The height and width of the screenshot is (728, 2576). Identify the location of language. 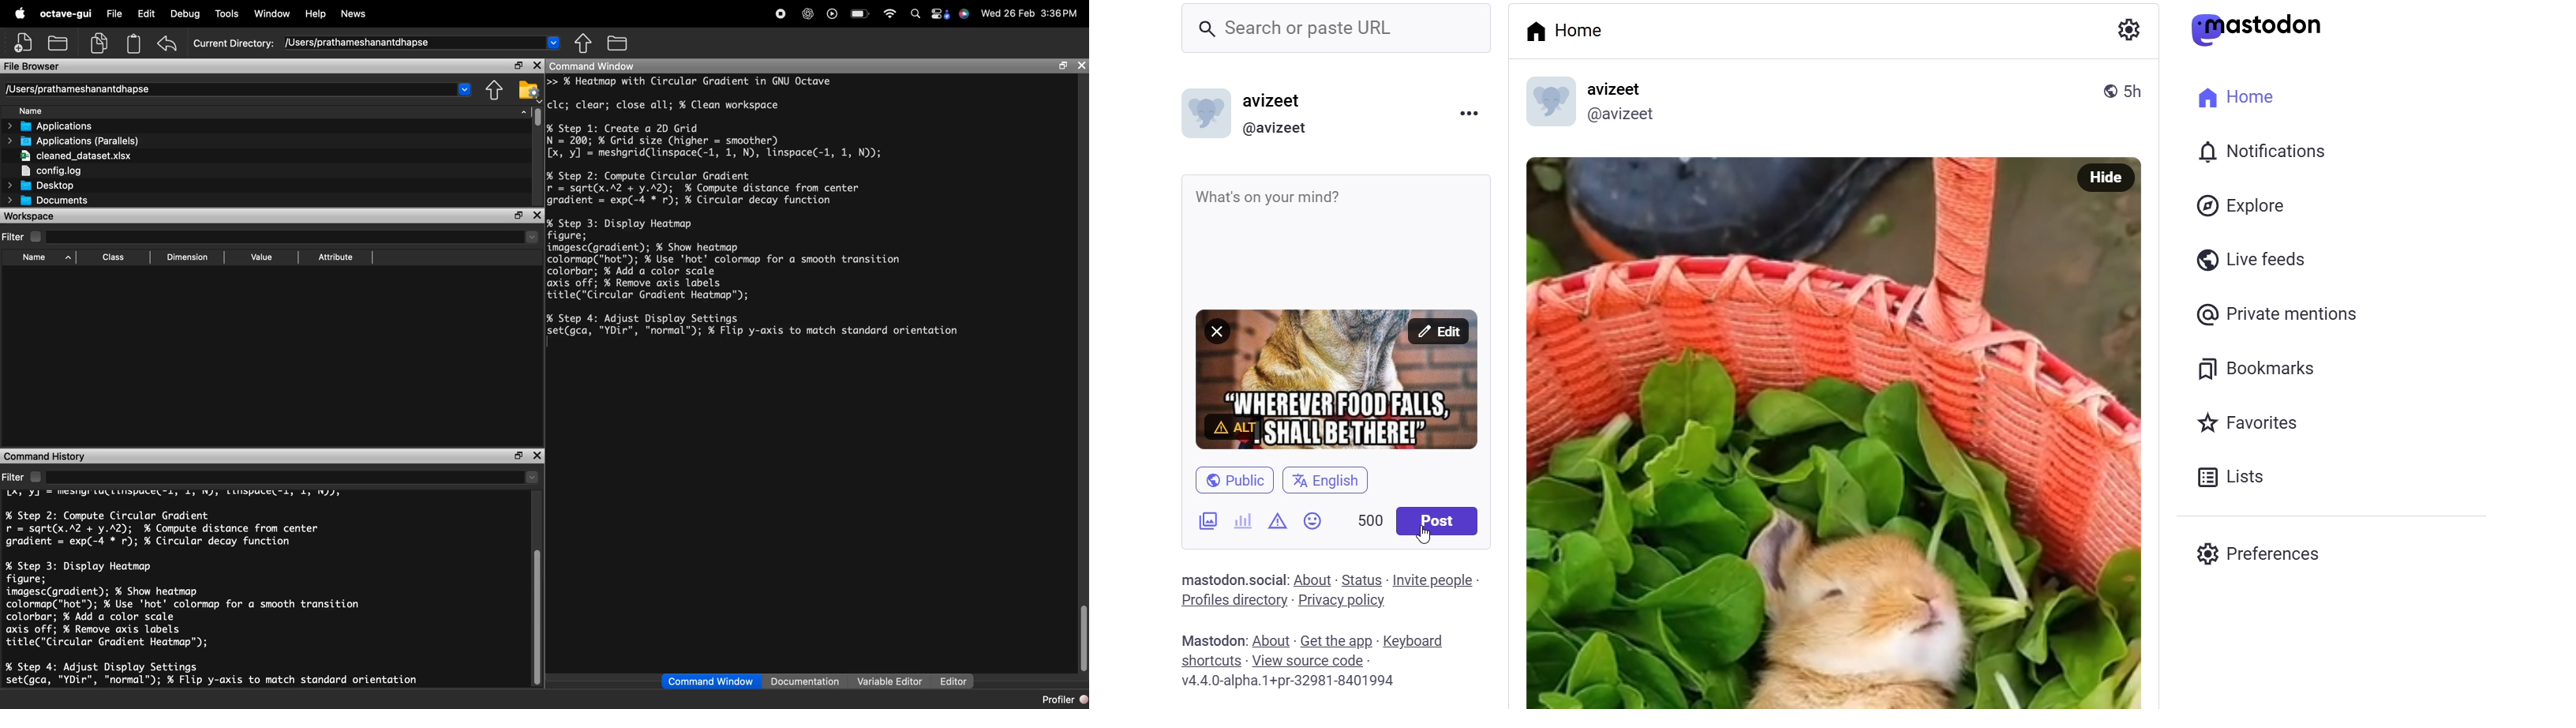
(1334, 482).